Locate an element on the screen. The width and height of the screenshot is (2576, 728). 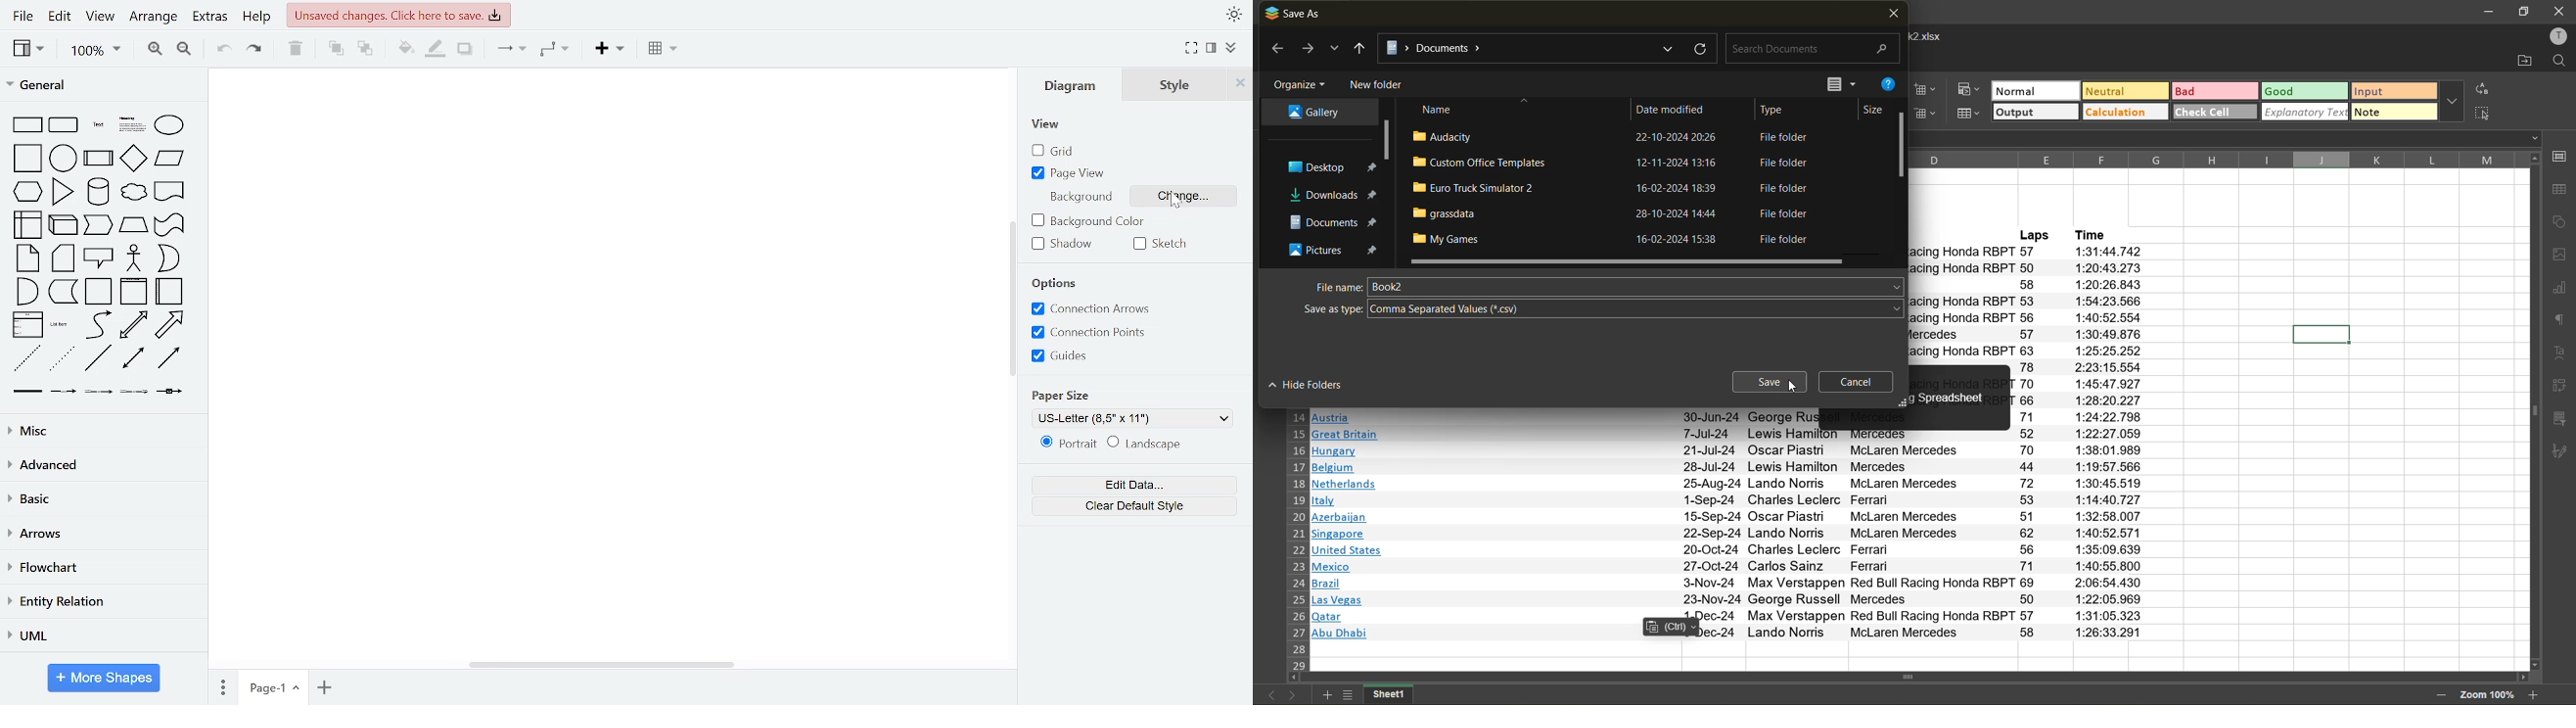
organize is located at coordinates (1300, 82).